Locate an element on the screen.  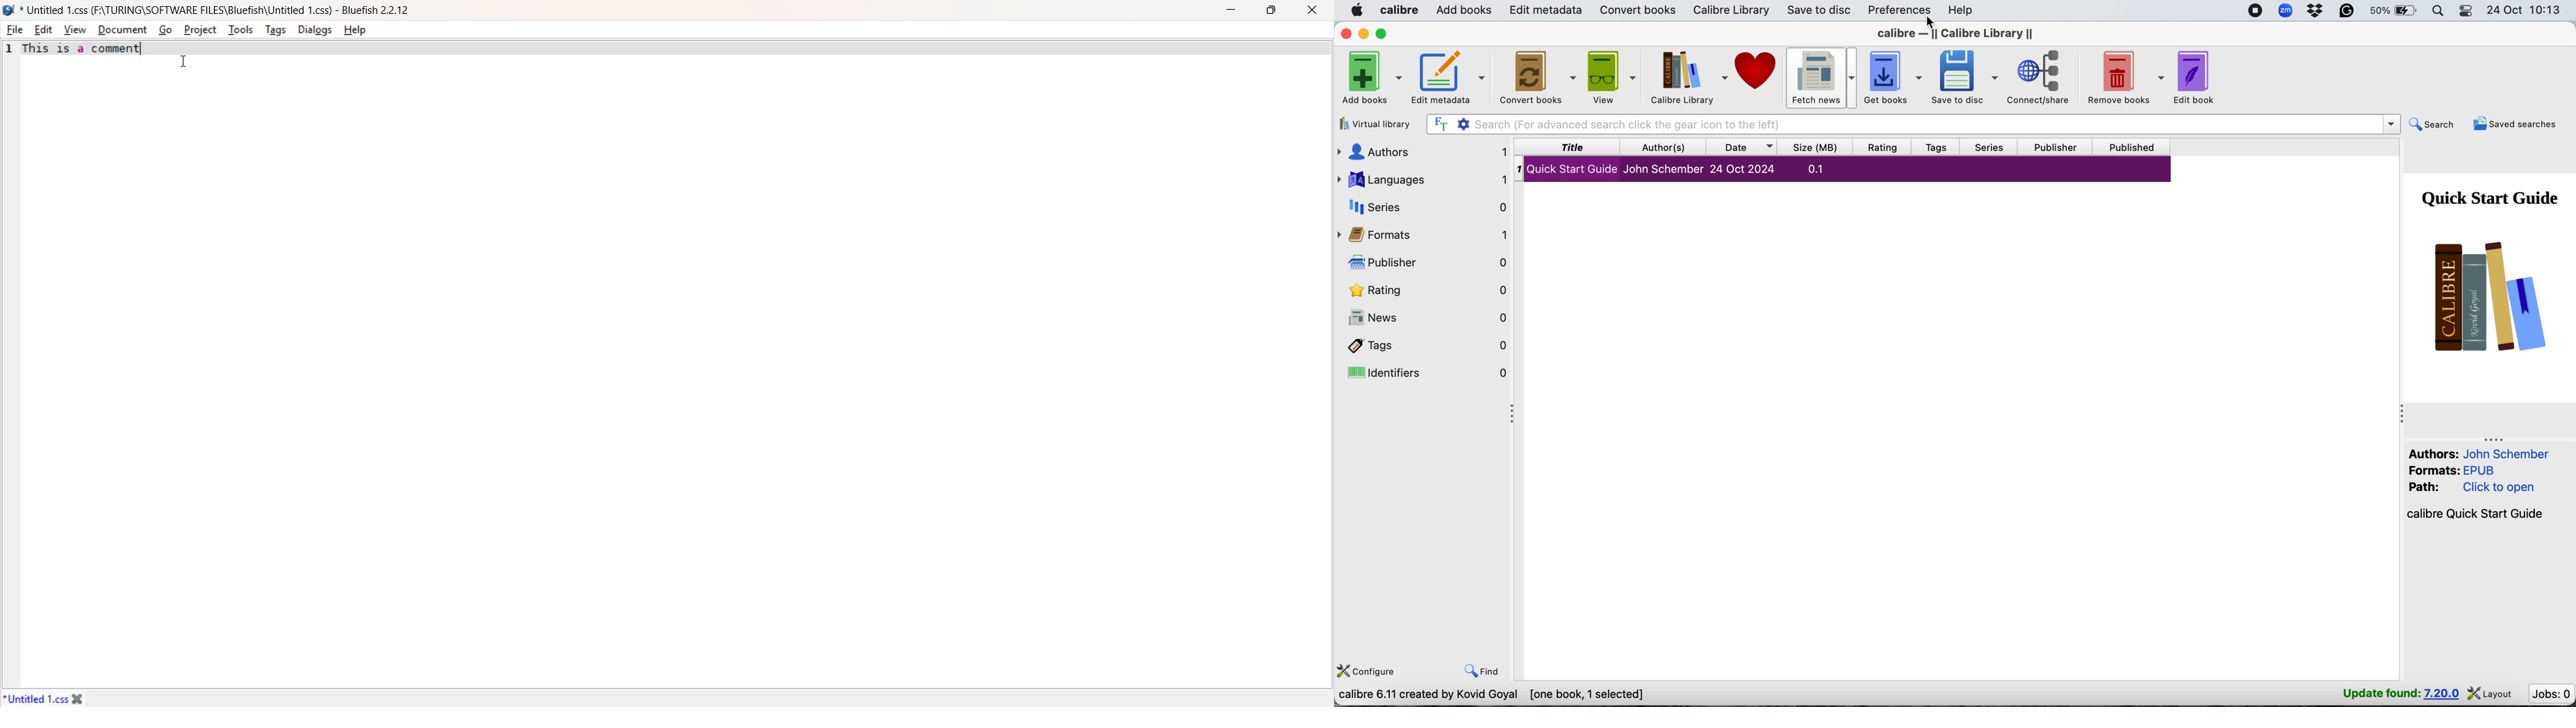
Dialogs is located at coordinates (317, 31).